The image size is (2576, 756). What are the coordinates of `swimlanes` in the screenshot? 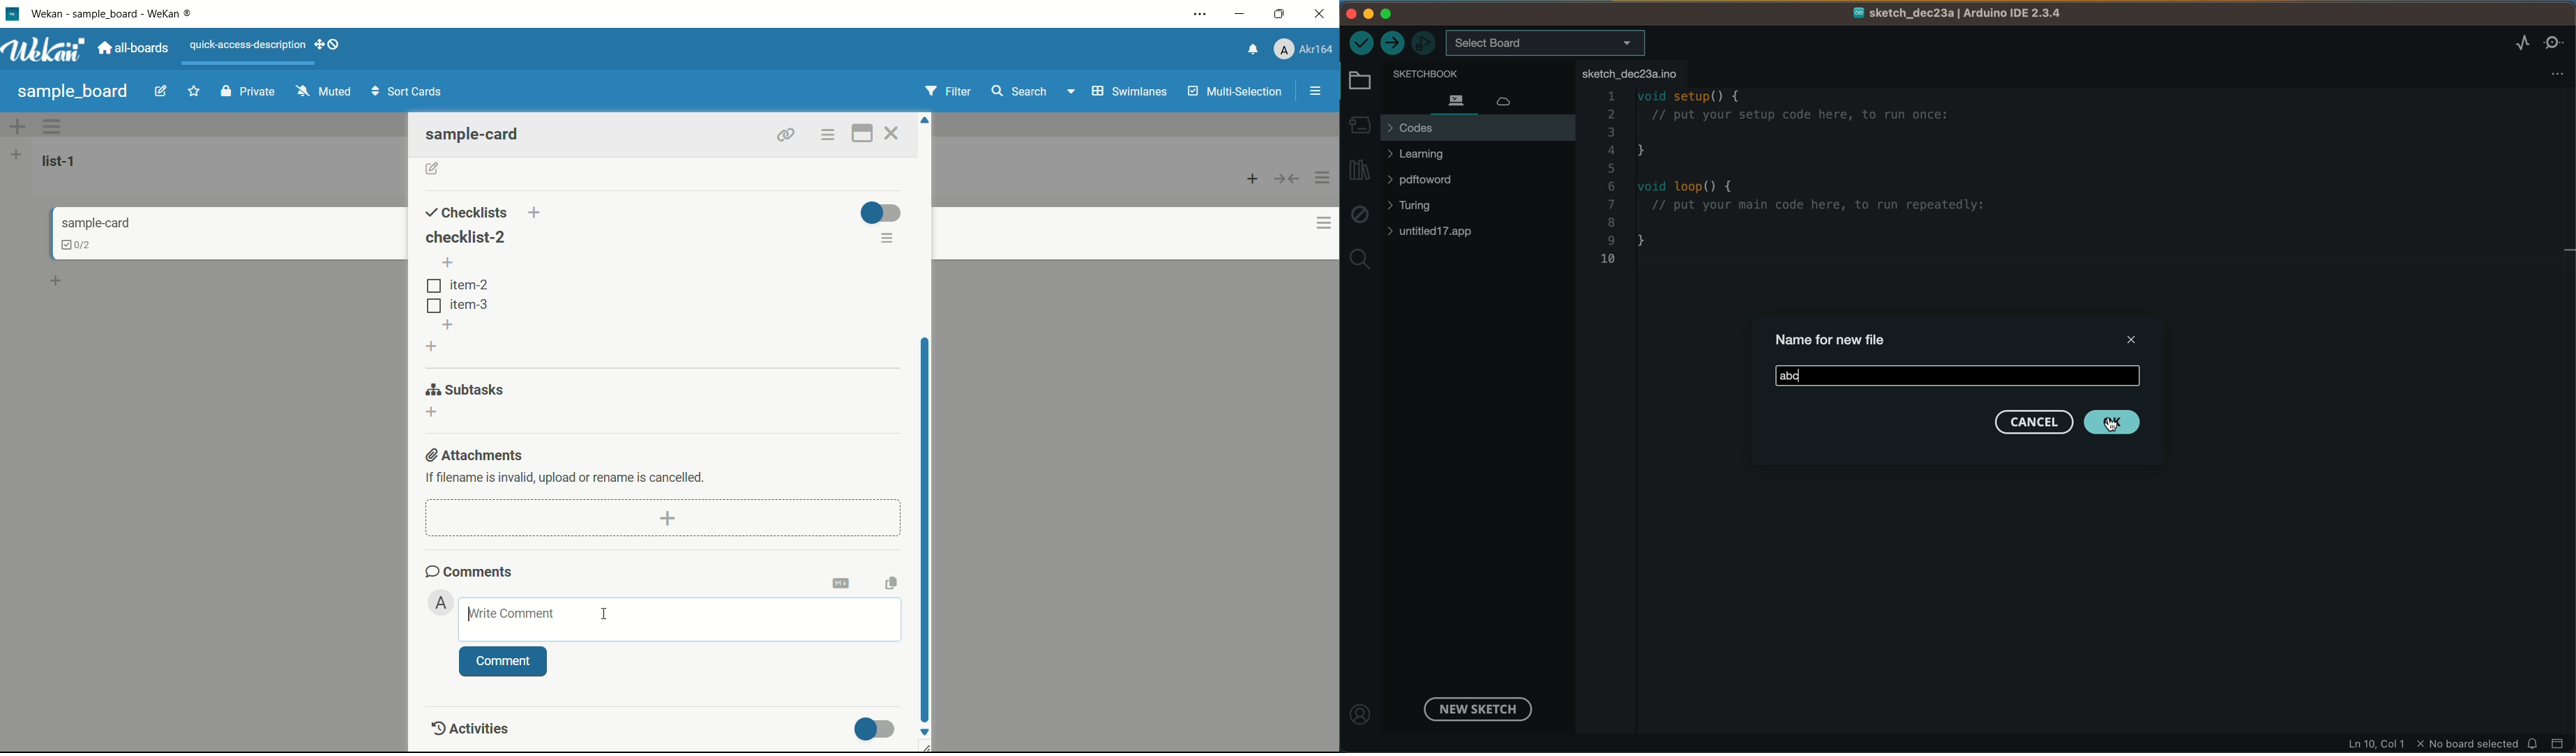 It's located at (1129, 91).